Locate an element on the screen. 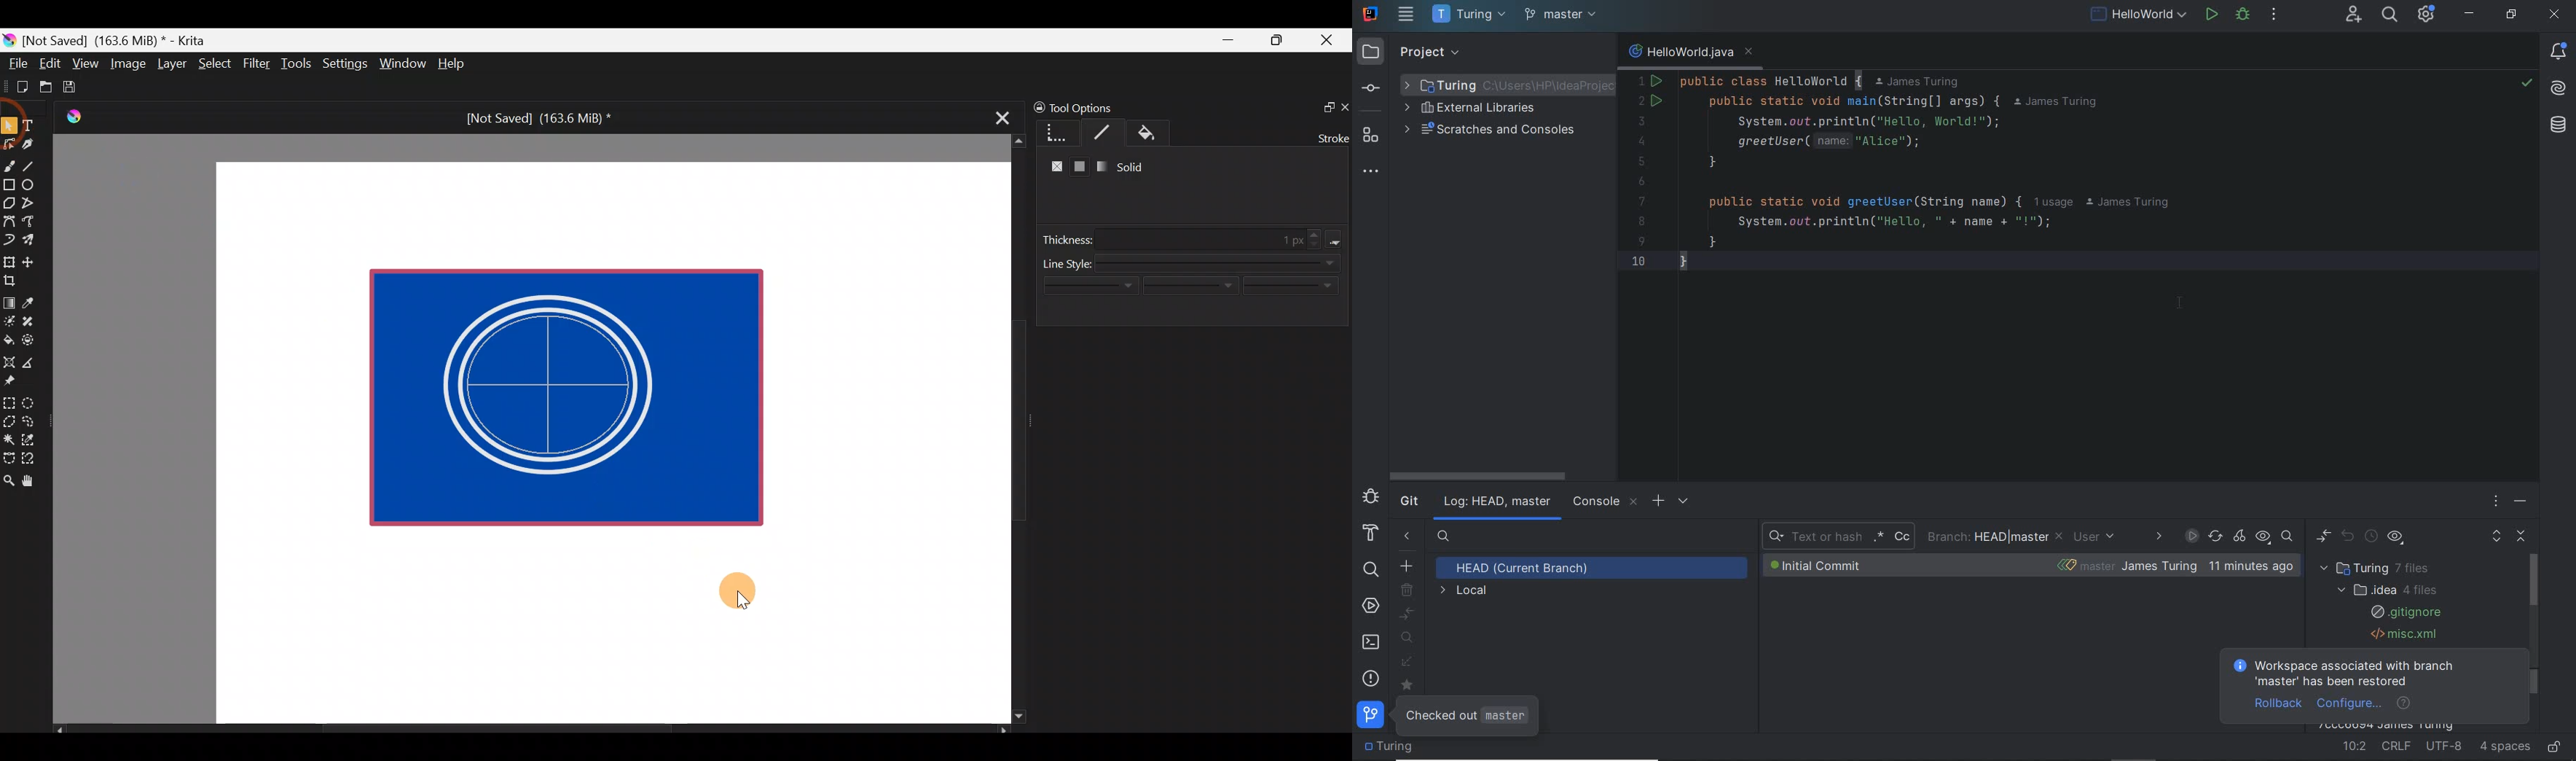 This screenshot has height=784, width=2576. Gradient fill is located at coordinates (1099, 166).